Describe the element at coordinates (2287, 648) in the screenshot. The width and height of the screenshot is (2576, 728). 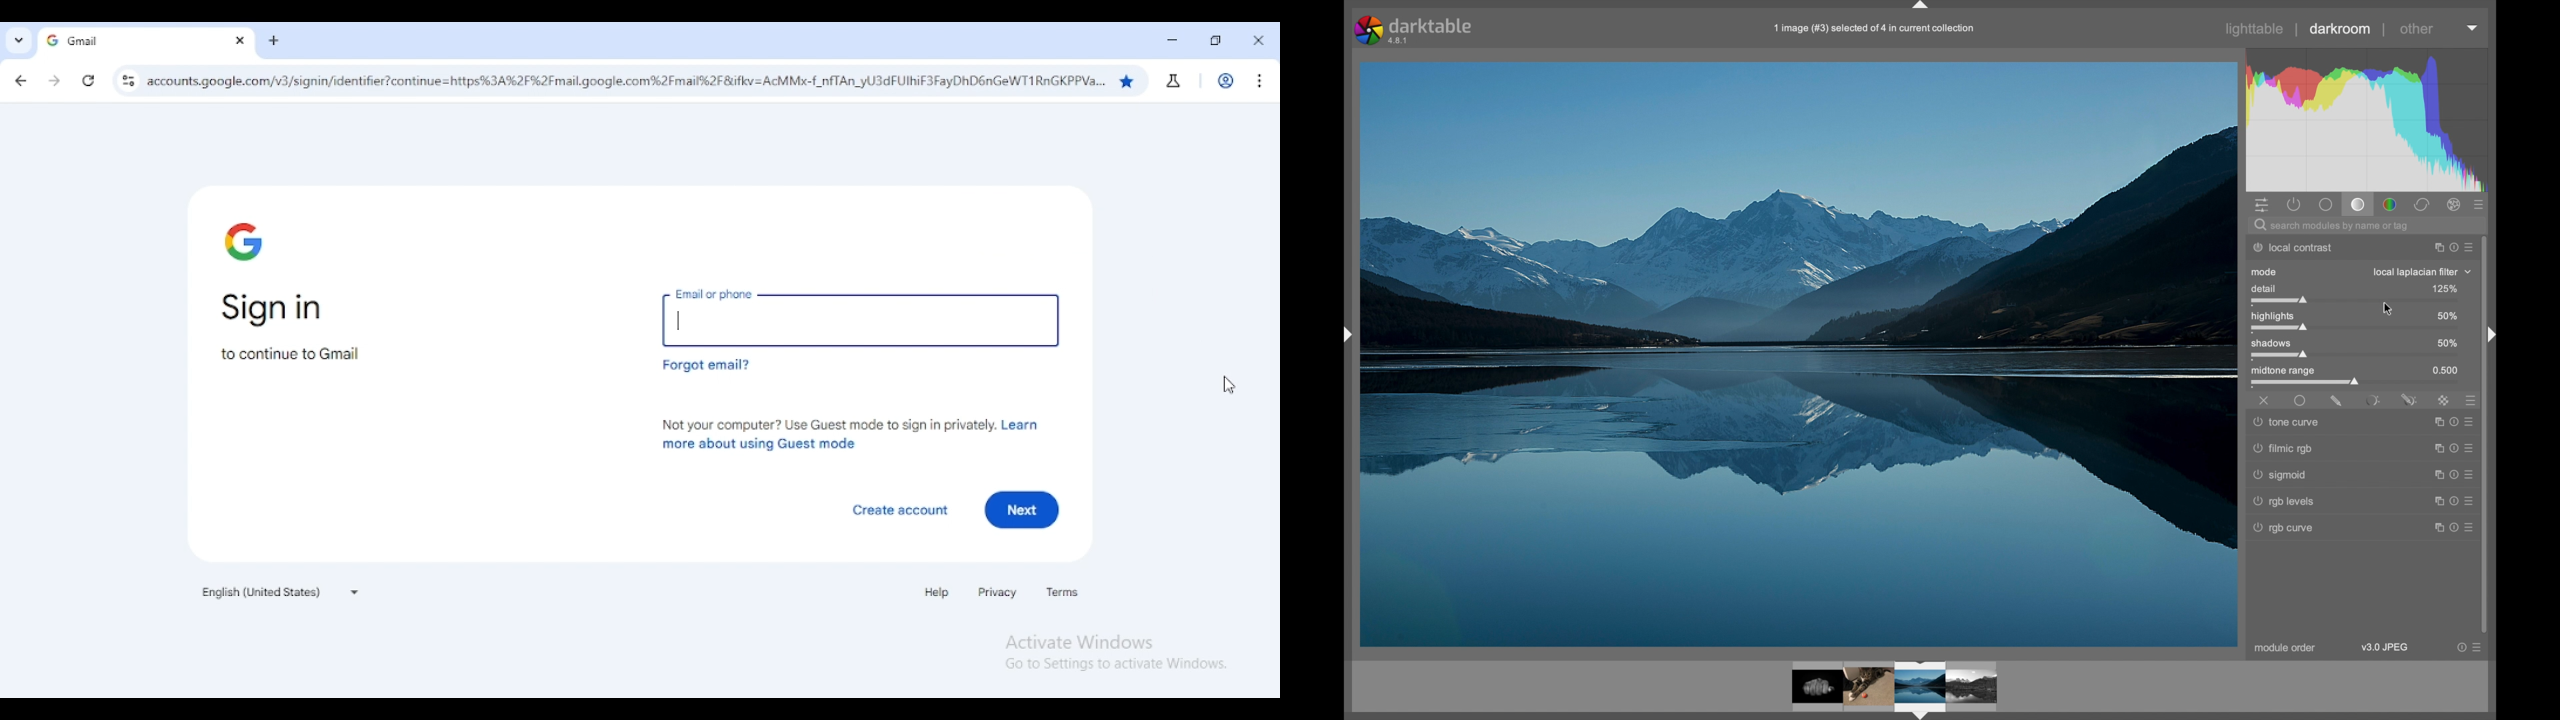
I see `module order` at that location.